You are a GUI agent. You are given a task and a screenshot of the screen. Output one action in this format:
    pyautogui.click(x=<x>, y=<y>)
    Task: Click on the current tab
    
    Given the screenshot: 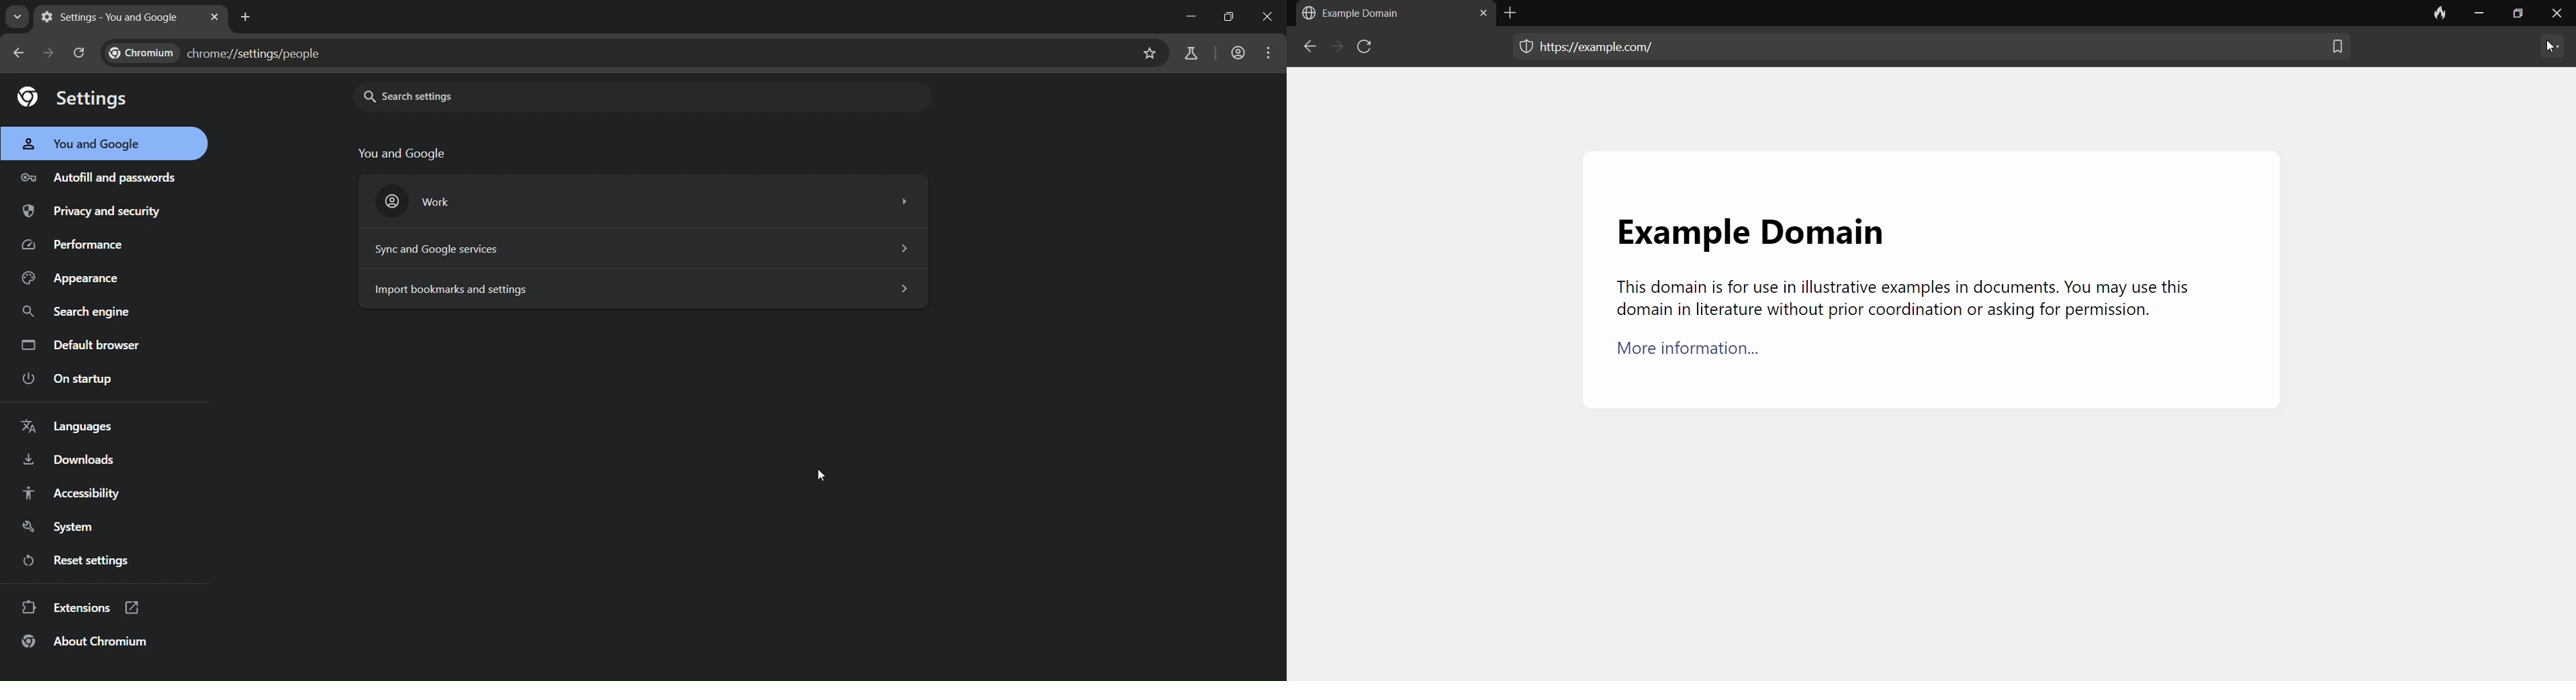 What is the action you would take?
    pyautogui.click(x=112, y=17)
    